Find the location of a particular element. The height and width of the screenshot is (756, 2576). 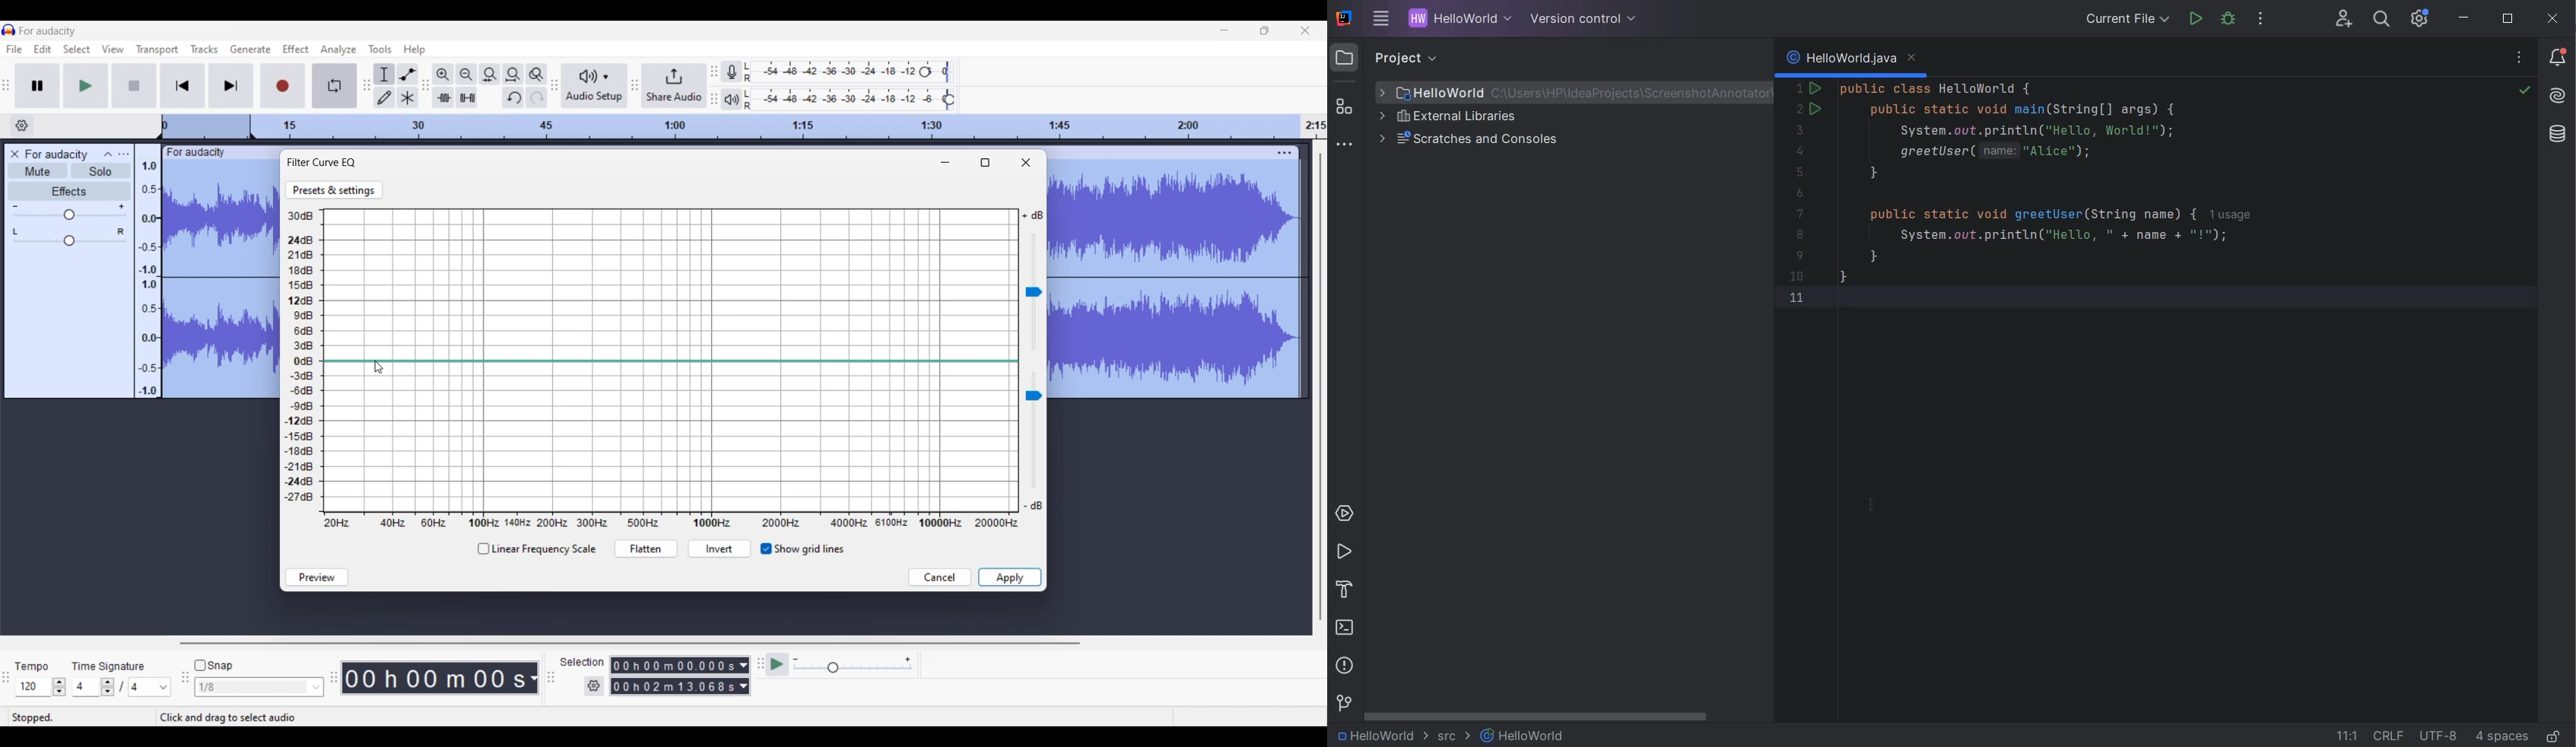

Track selected is located at coordinates (1176, 282).